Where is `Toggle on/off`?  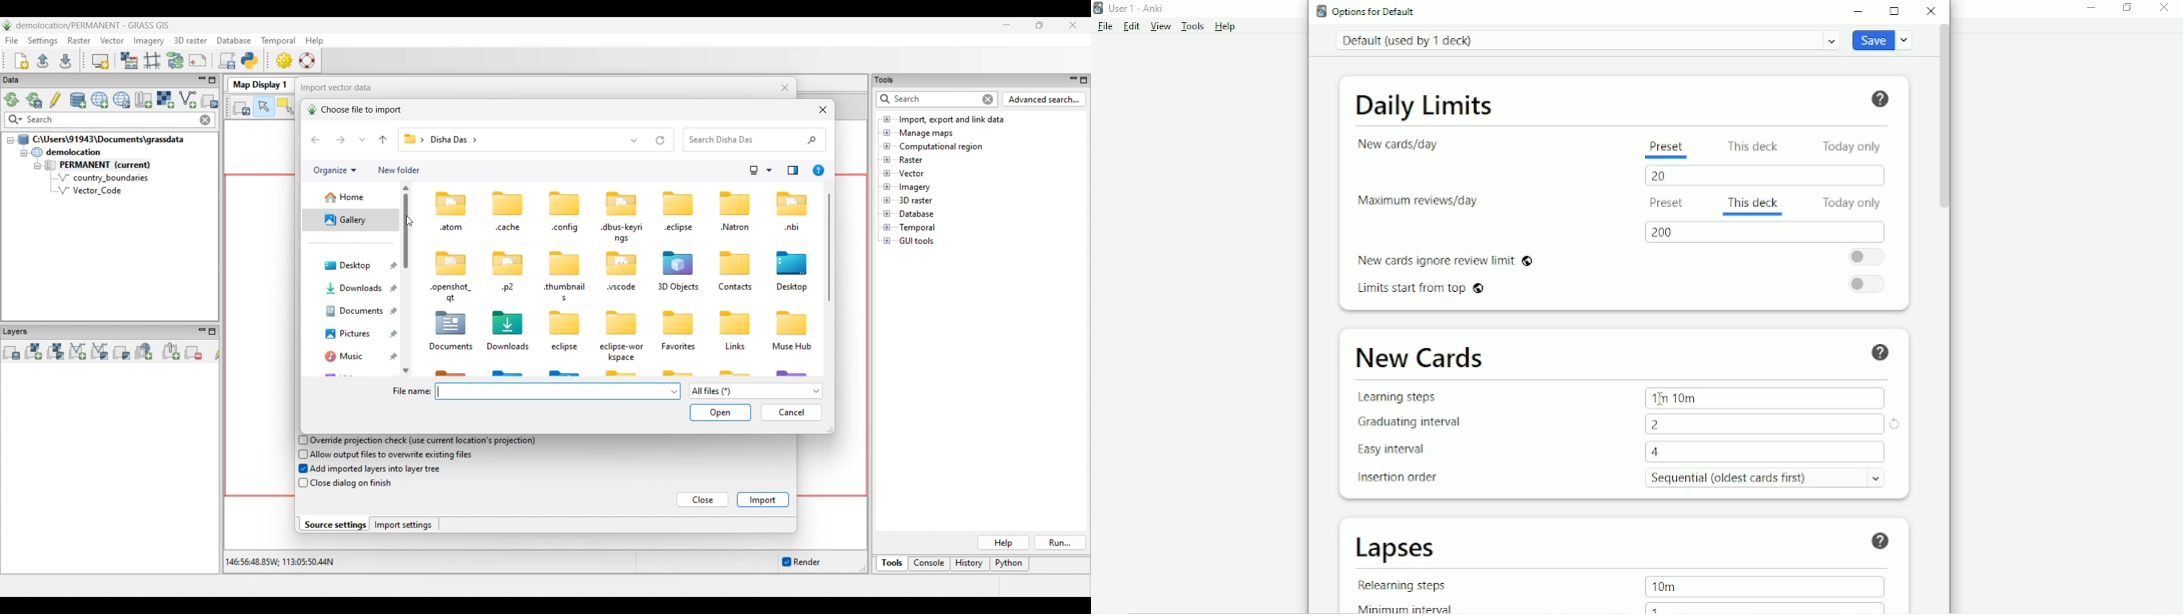
Toggle on/off is located at coordinates (1869, 285).